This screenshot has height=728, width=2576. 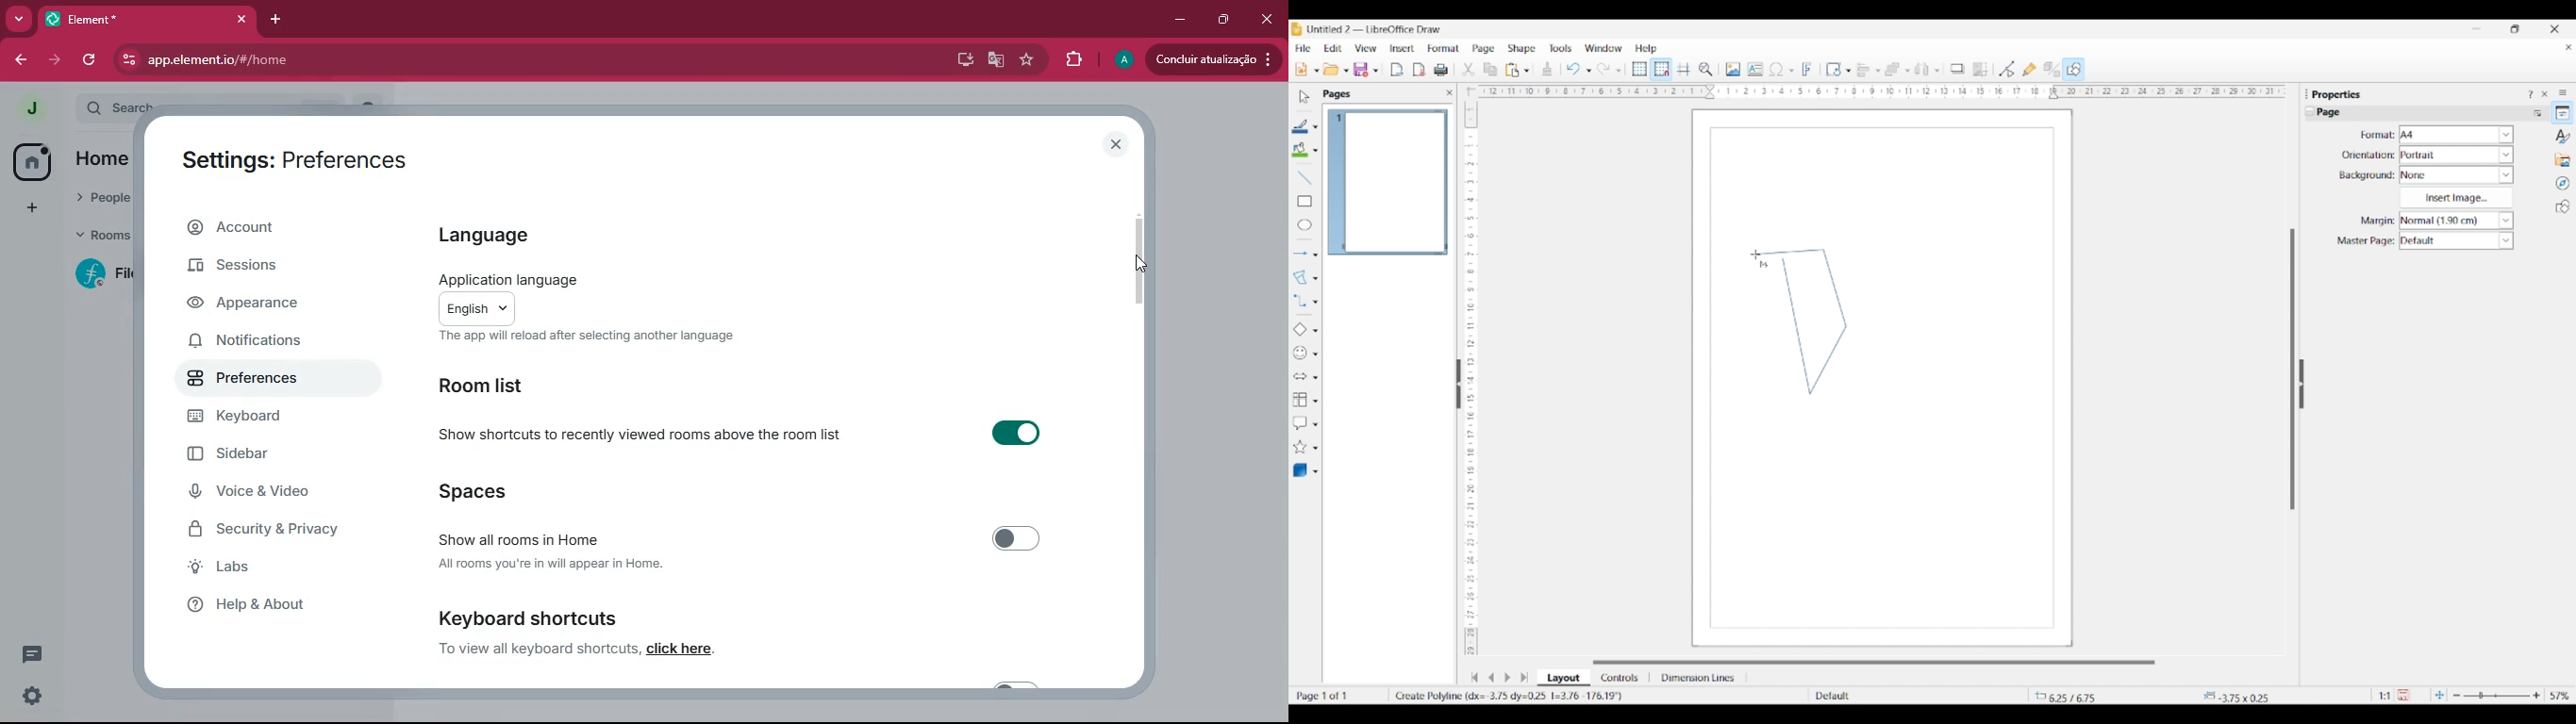 What do you see at coordinates (1315, 448) in the screenshot?
I see `Star and banner options` at bounding box center [1315, 448].